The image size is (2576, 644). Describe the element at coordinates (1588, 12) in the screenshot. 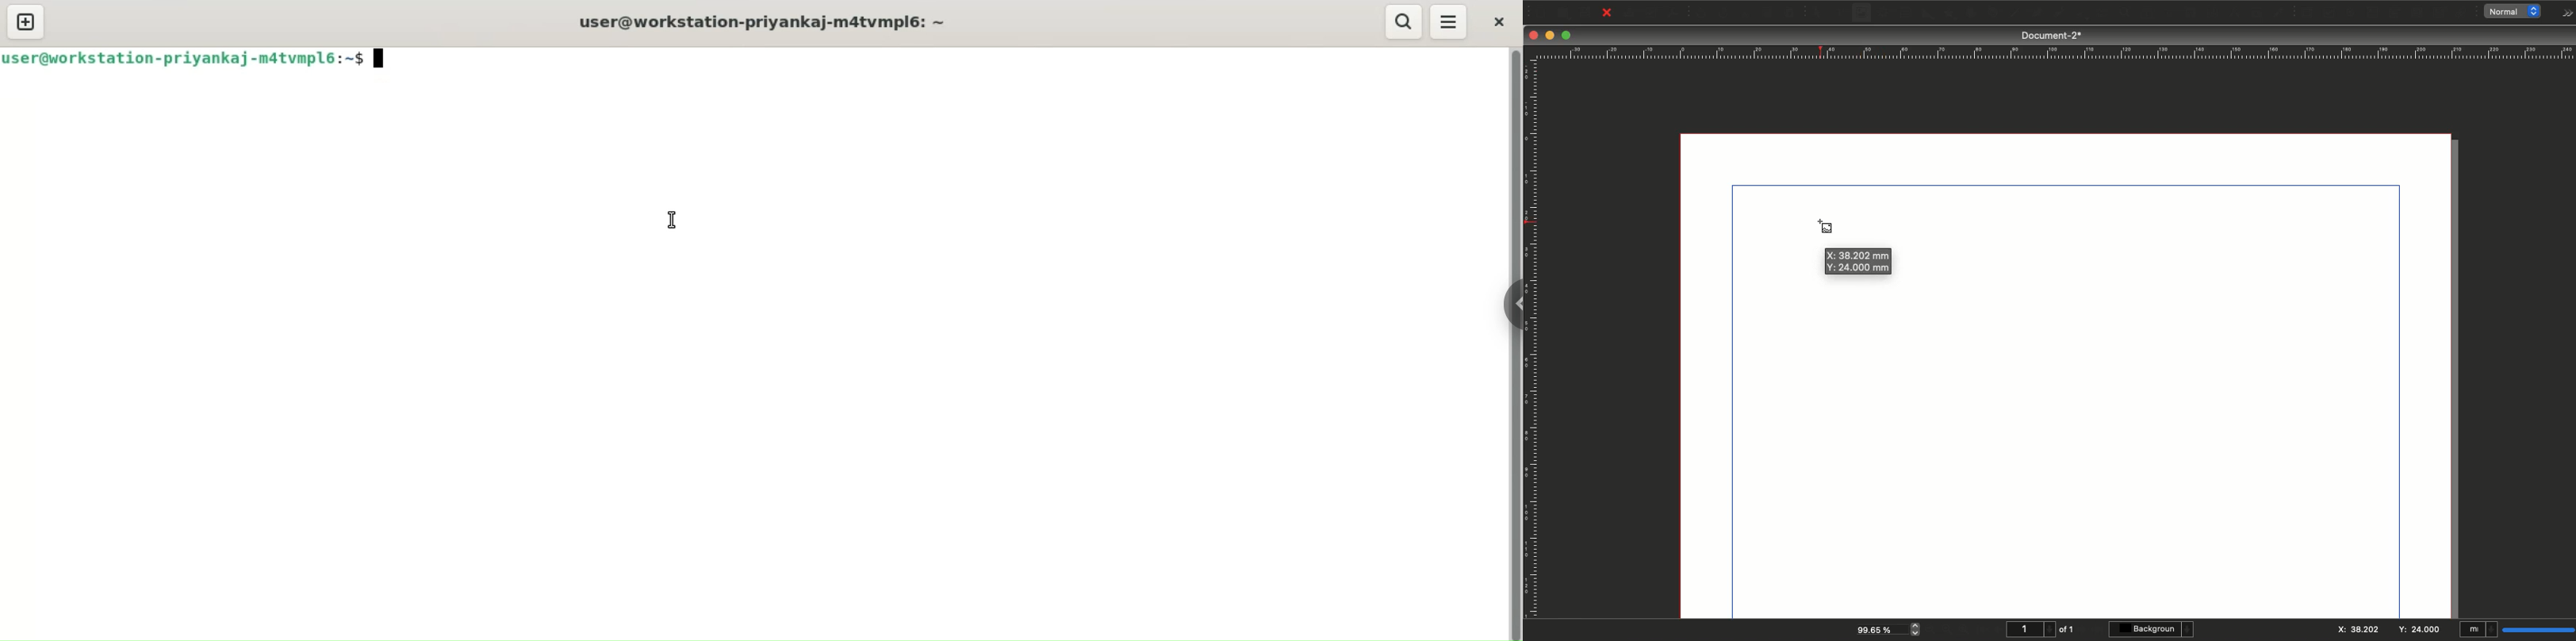

I see `Save` at that location.